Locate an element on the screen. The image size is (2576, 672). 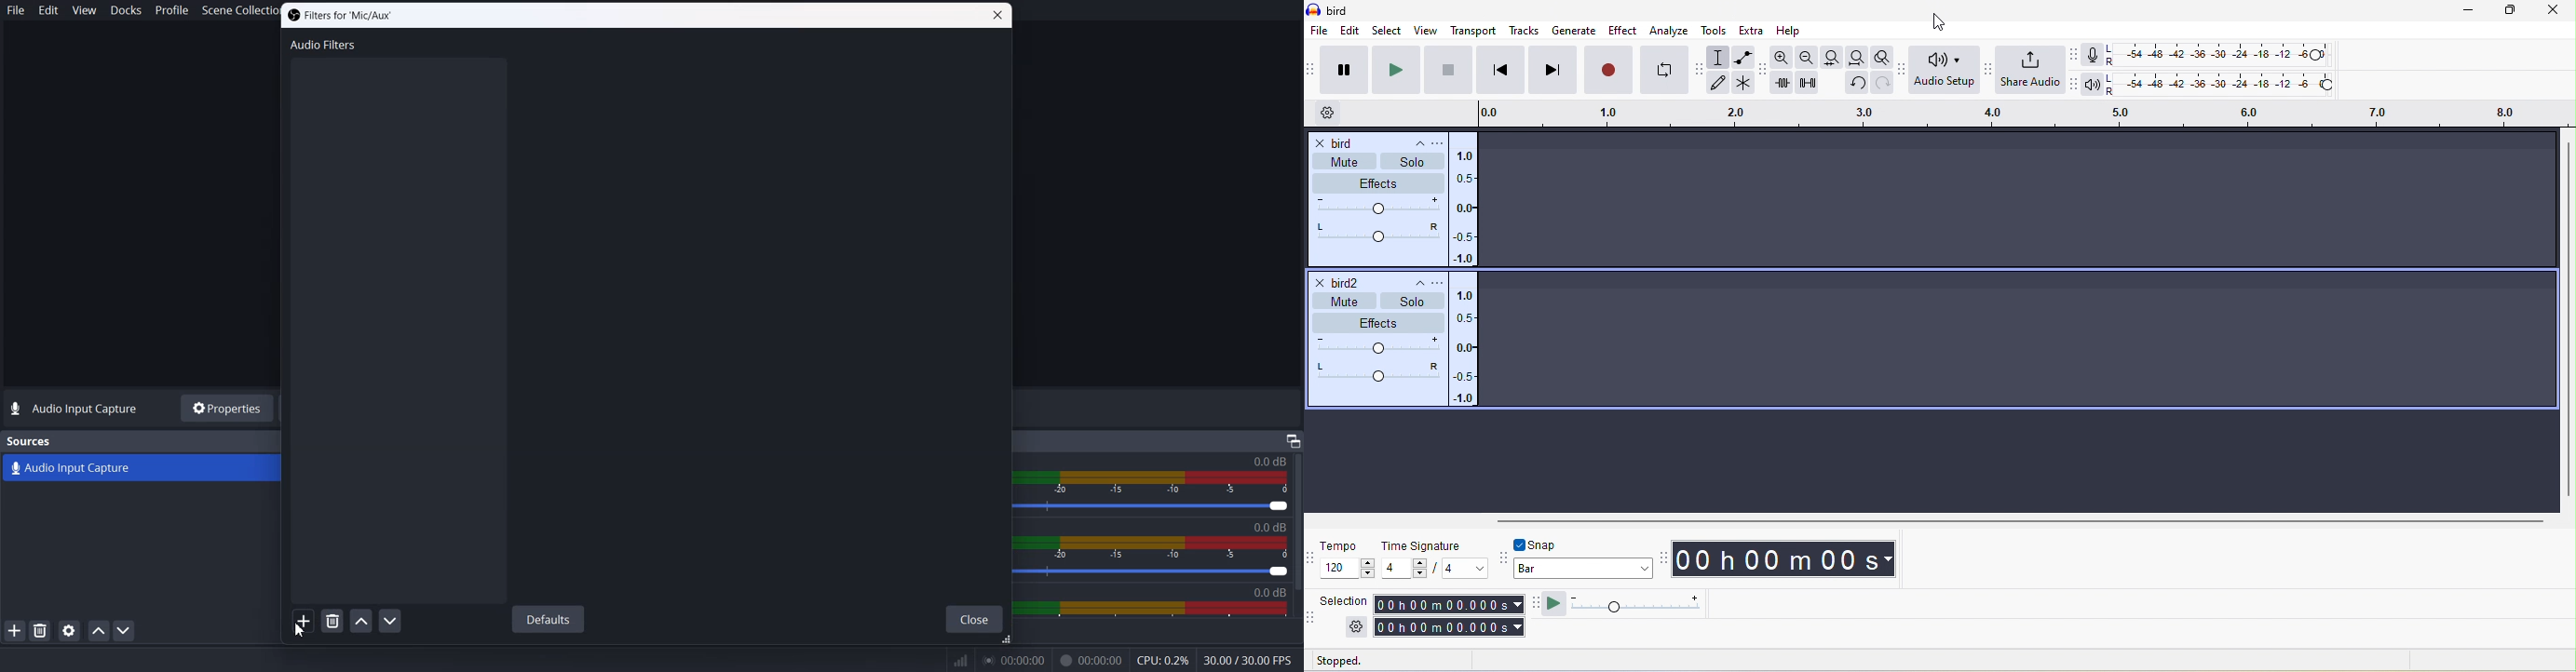
00 h 00 m 00 s is located at coordinates (1788, 559).